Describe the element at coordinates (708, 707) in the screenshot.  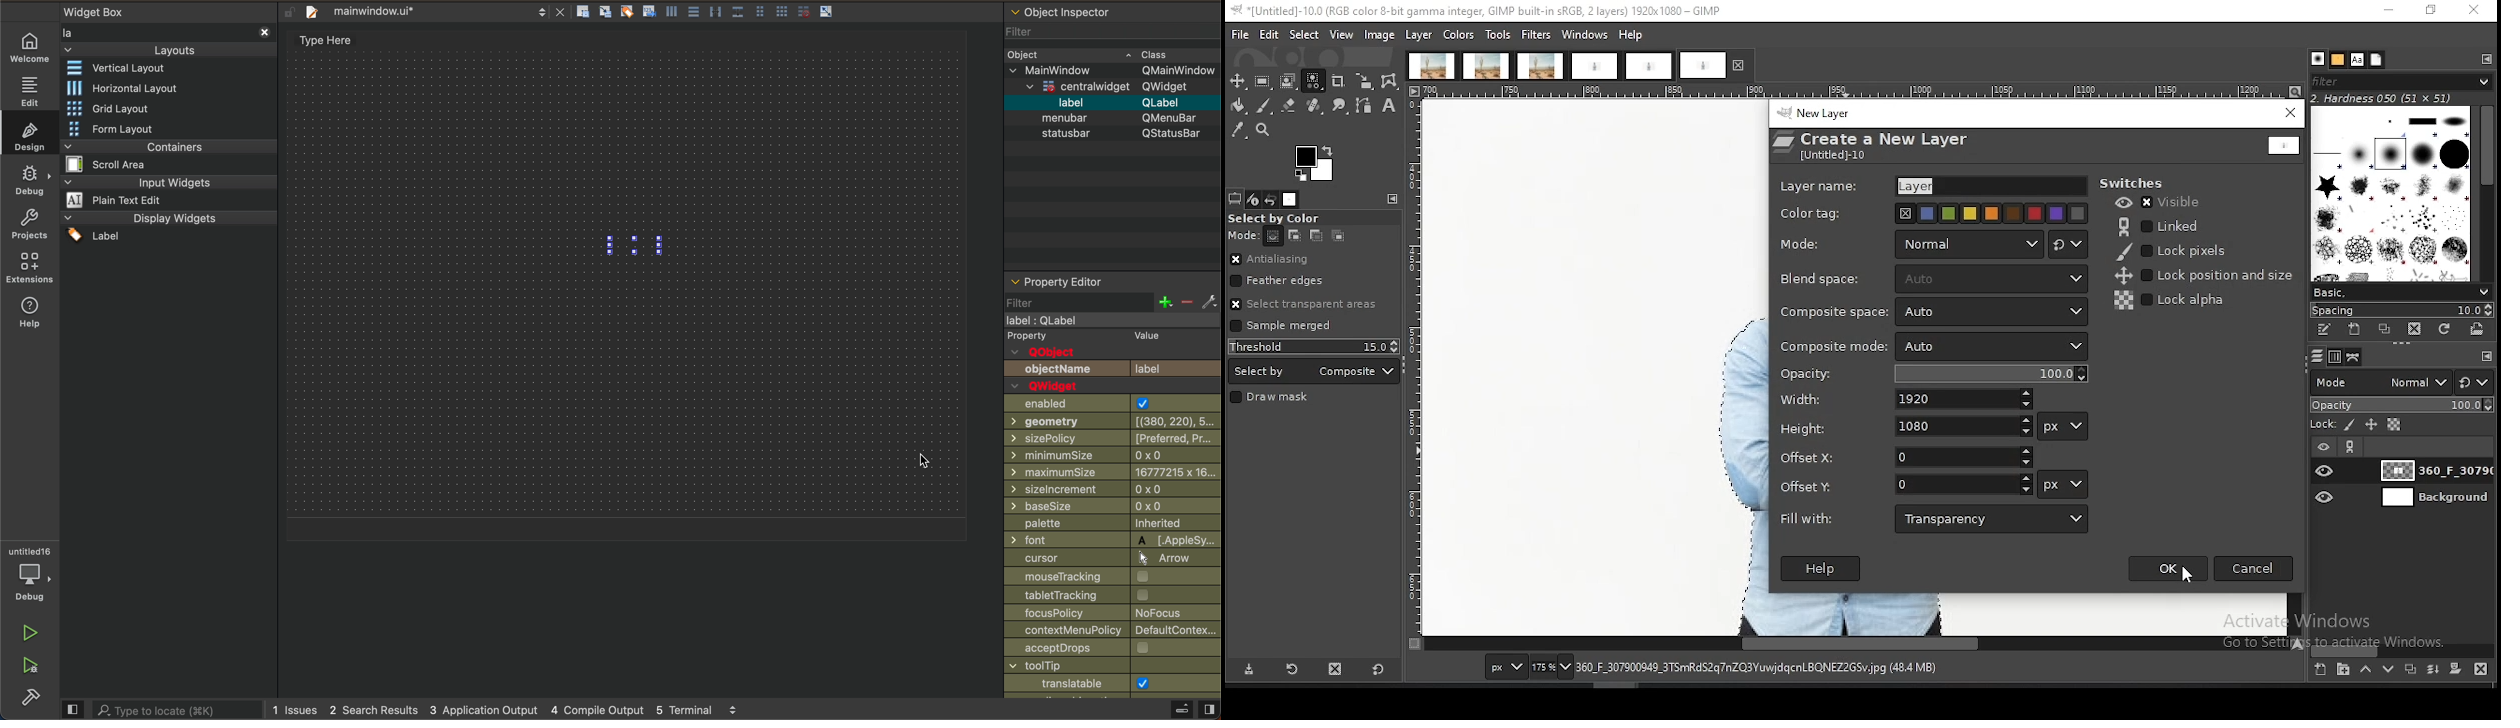
I see `5 terminal` at that location.